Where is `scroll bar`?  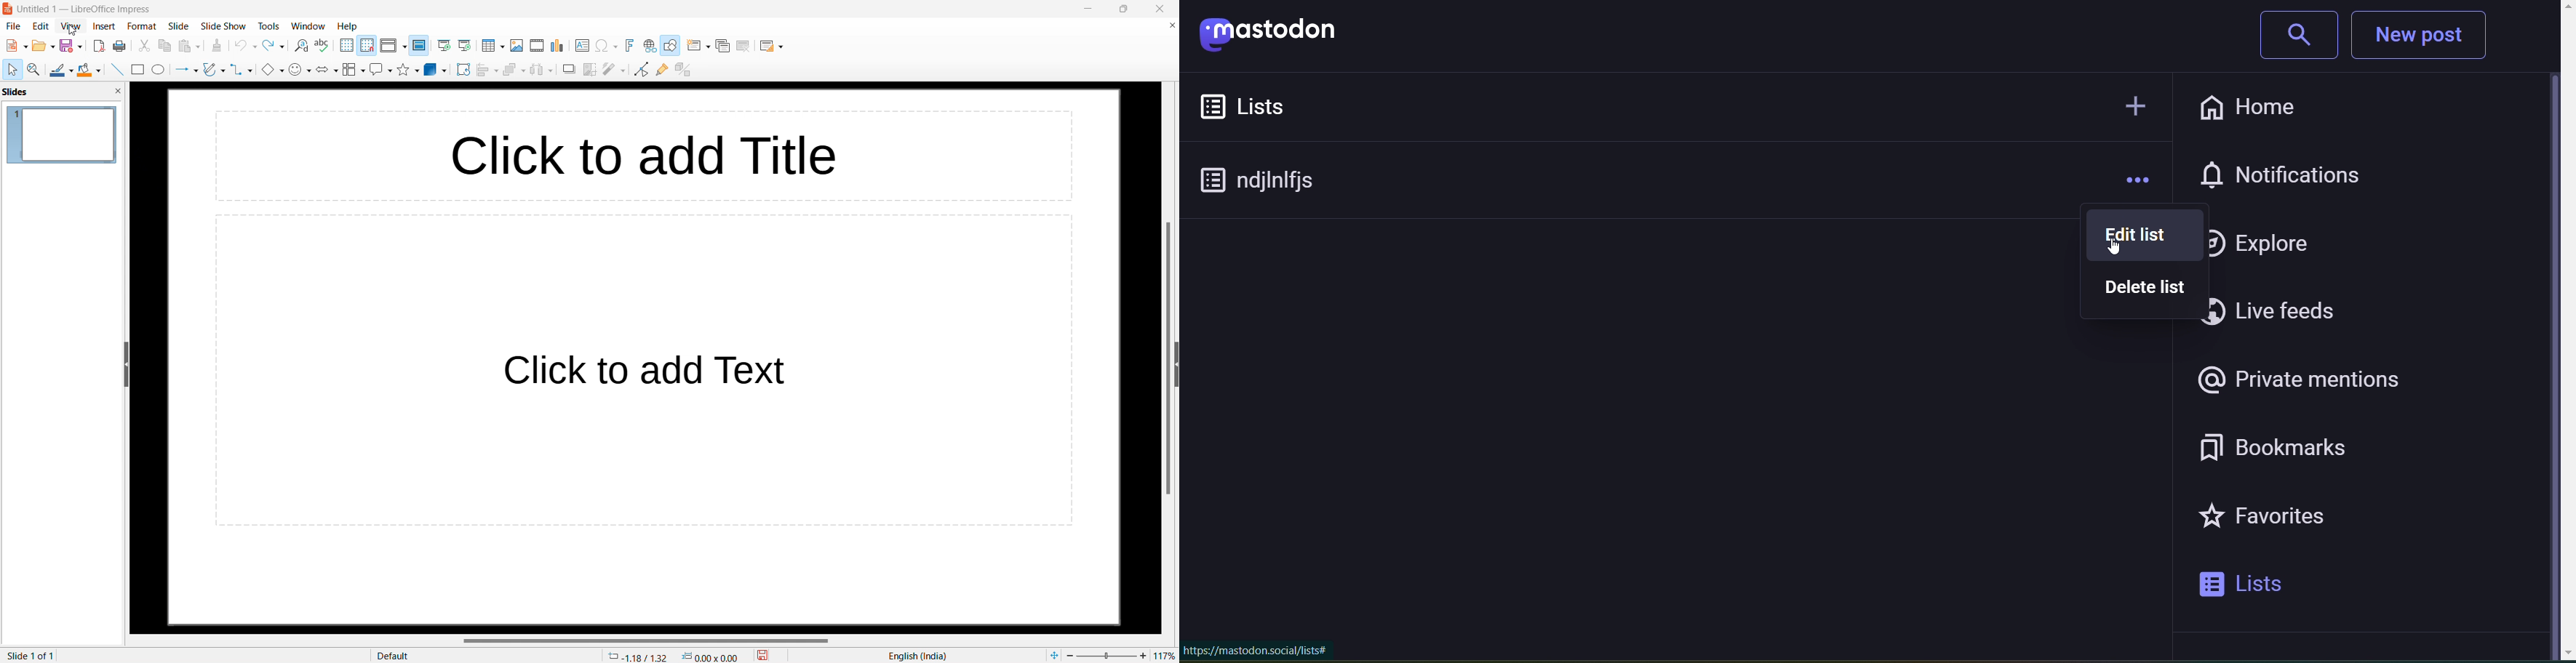 scroll bar is located at coordinates (2553, 335).